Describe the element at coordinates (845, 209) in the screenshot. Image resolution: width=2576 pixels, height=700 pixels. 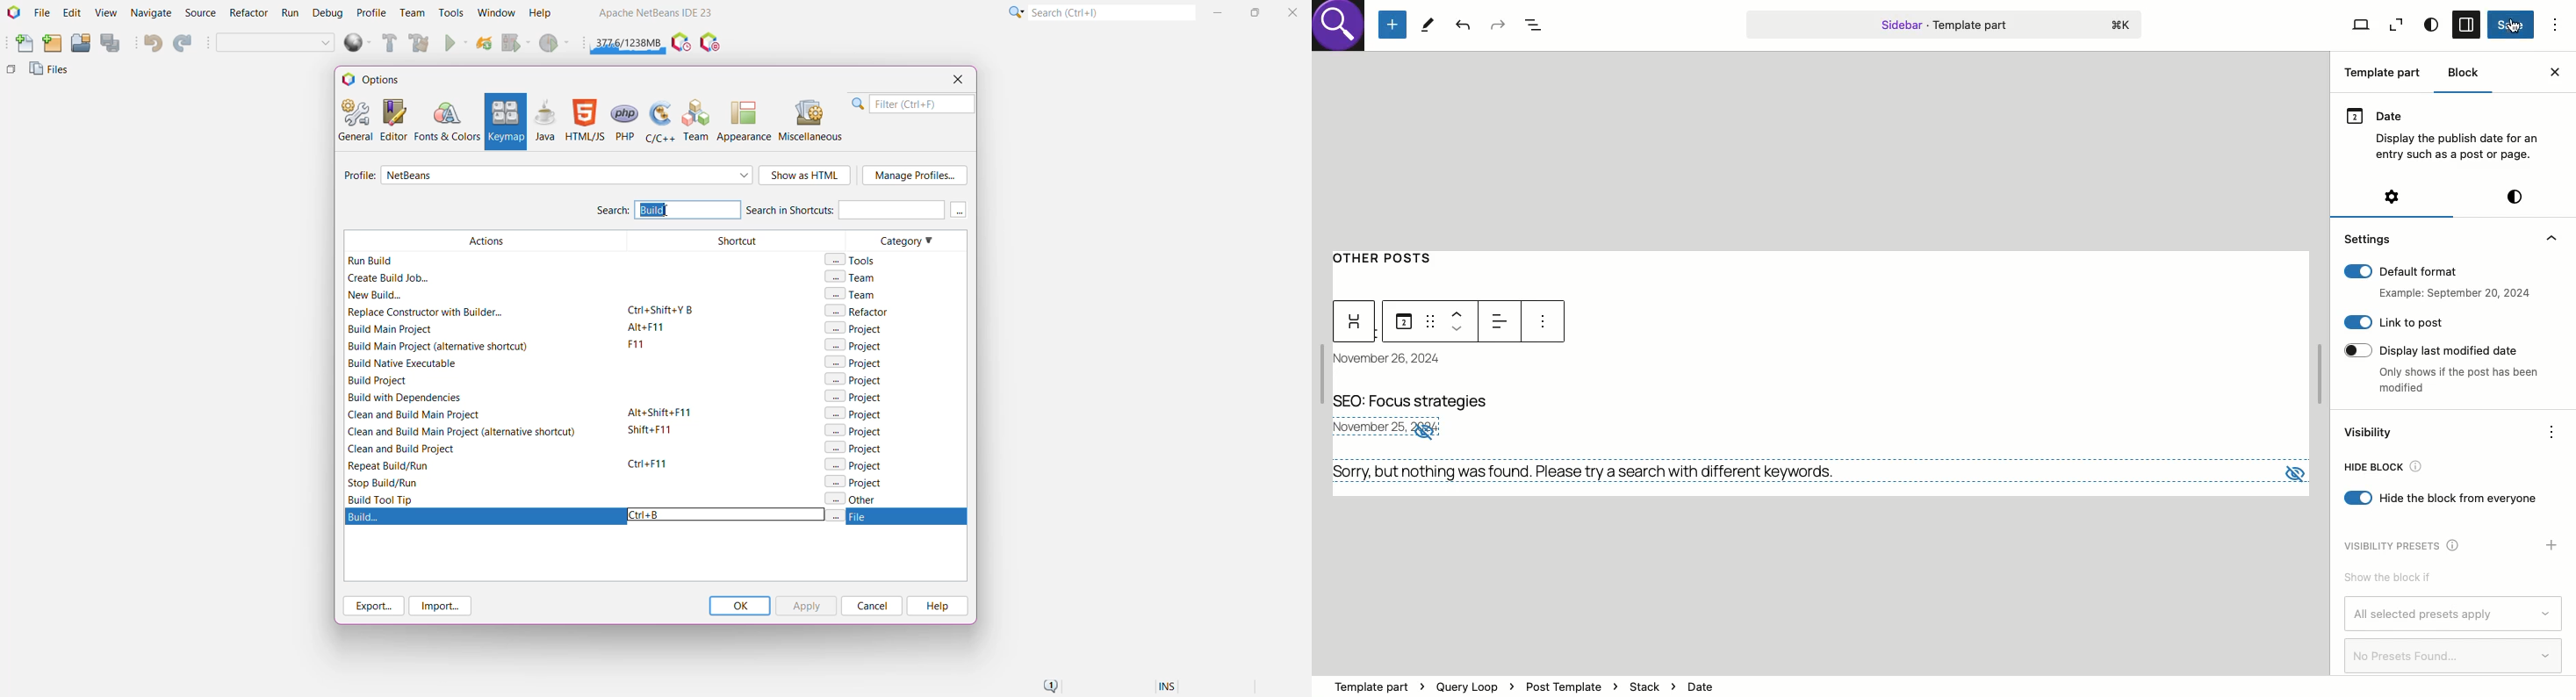
I see `Search in Shortcuts` at that location.